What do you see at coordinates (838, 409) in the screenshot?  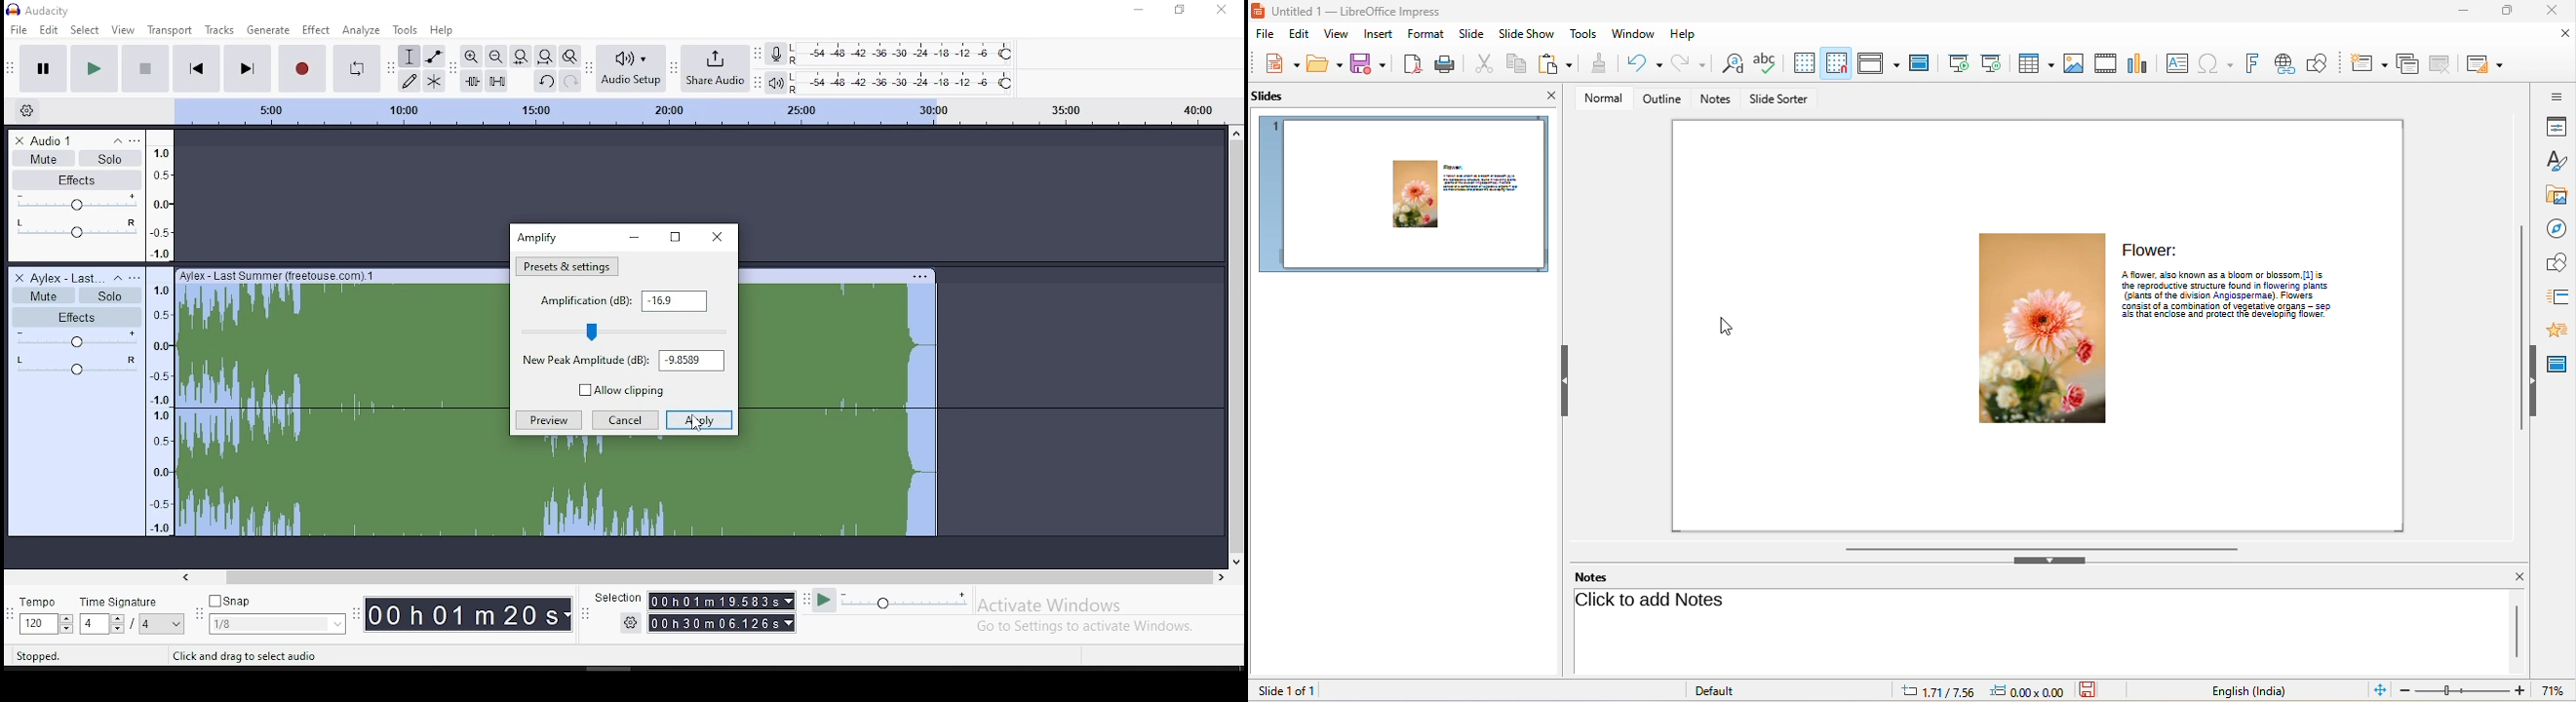 I see `track` at bounding box center [838, 409].